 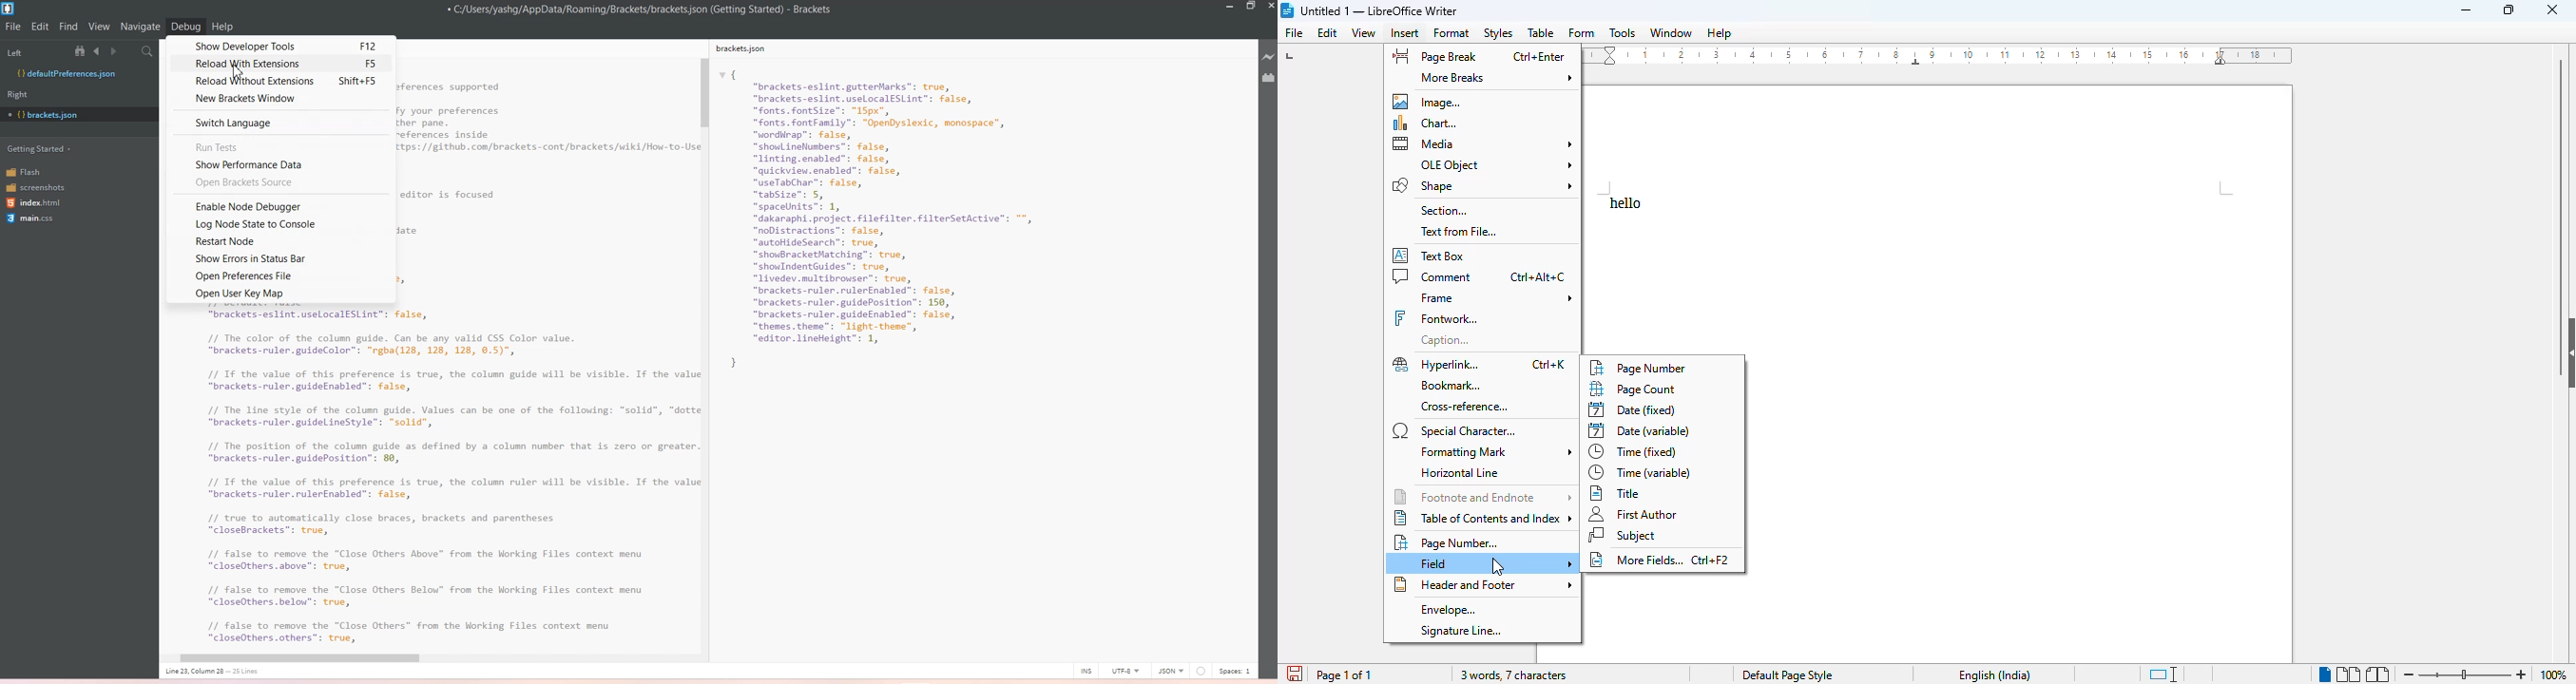 What do you see at coordinates (1430, 256) in the screenshot?
I see `text box` at bounding box center [1430, 256].